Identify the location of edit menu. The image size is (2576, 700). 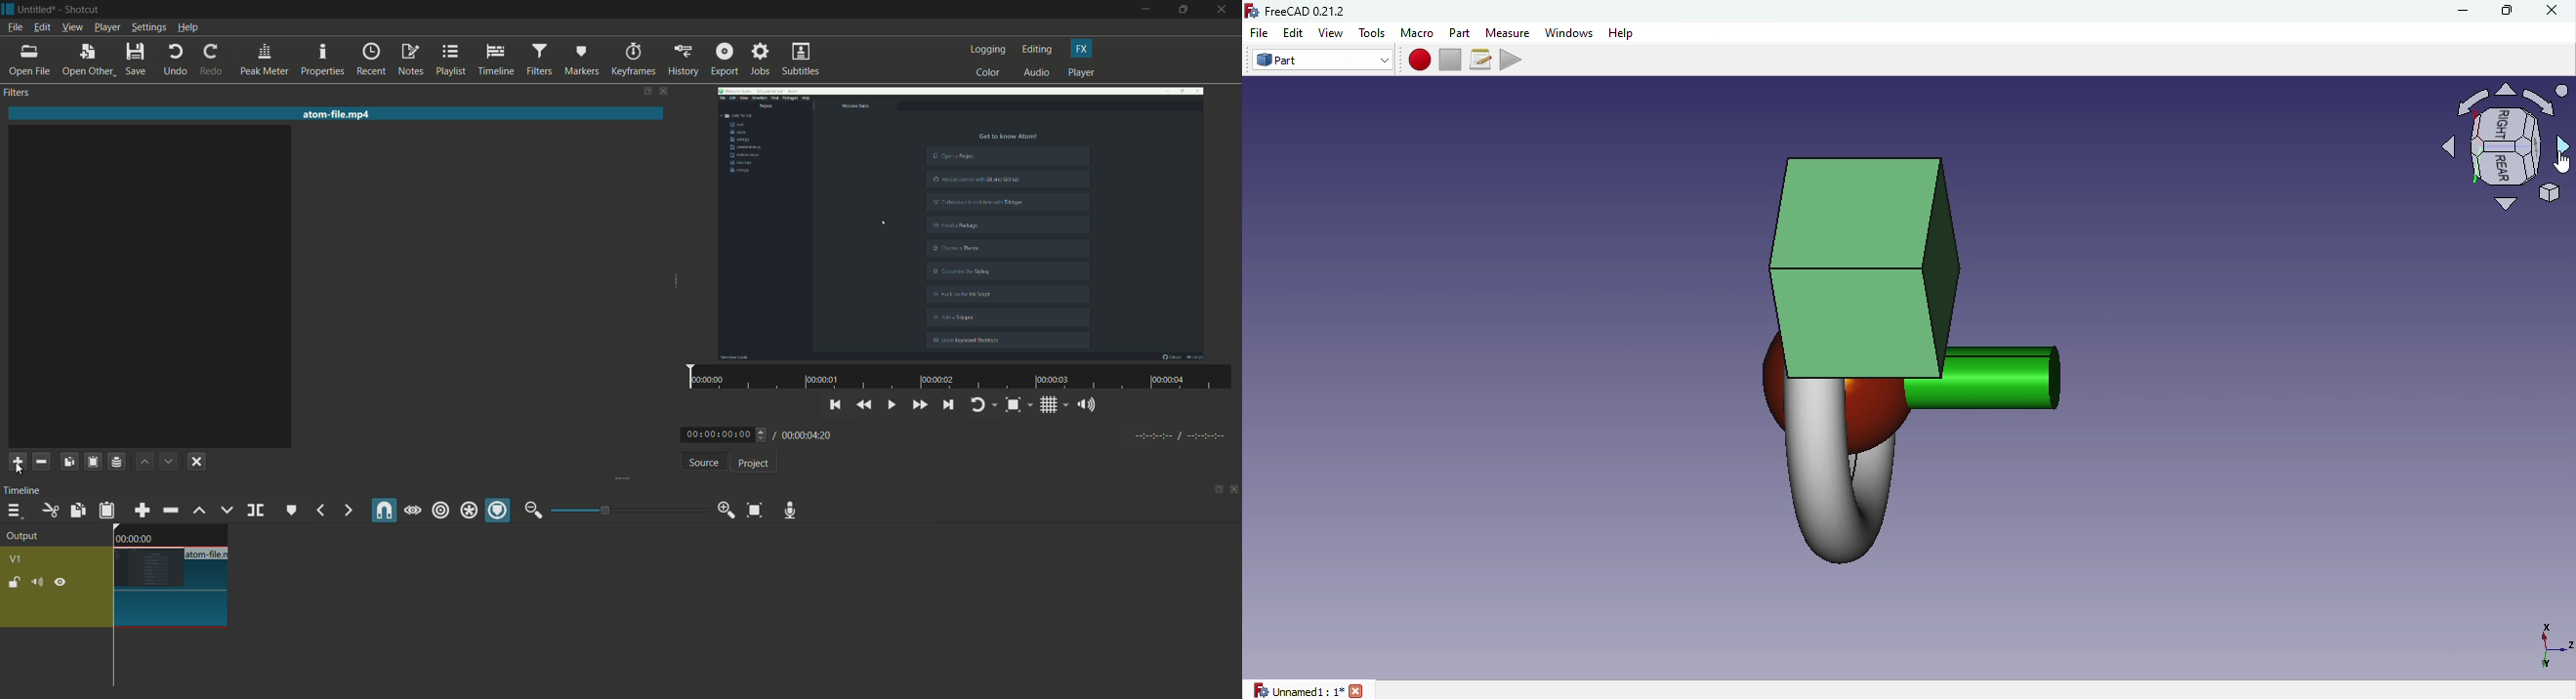
(40, 28).